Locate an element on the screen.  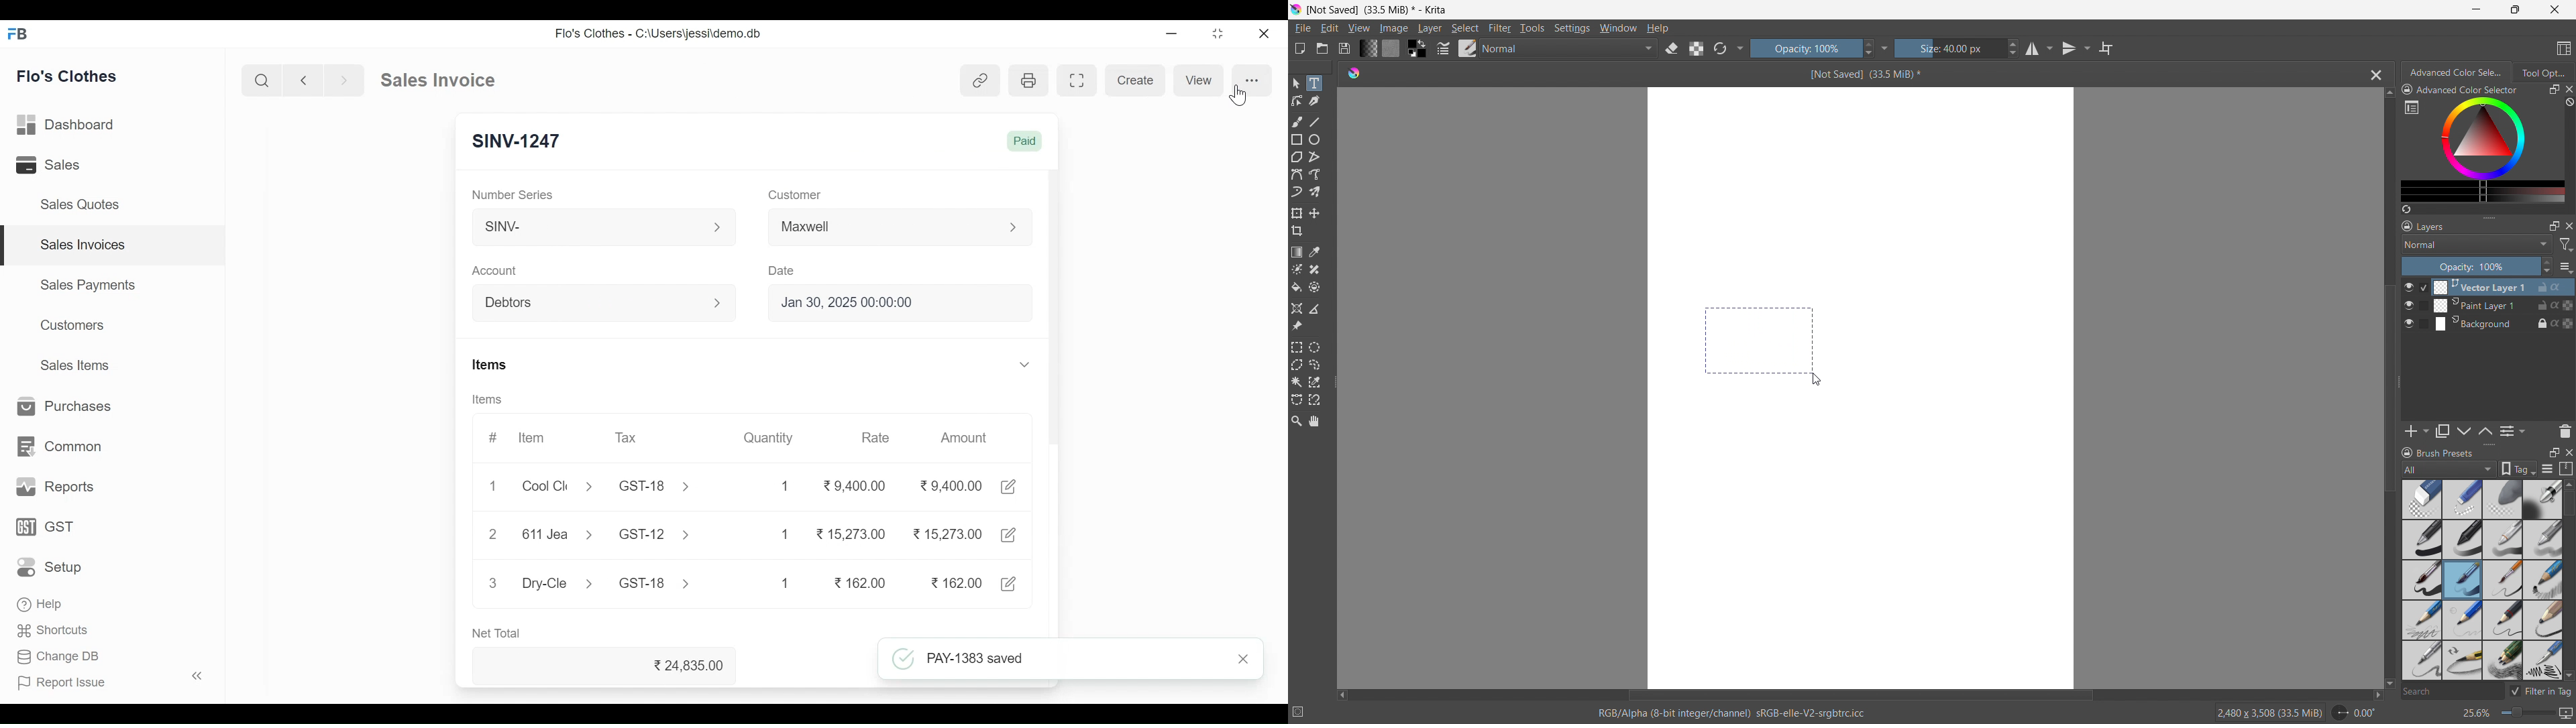
Flo's Clothes - C:\Users\jessi\demo.db is located at coordinates (660, 33).